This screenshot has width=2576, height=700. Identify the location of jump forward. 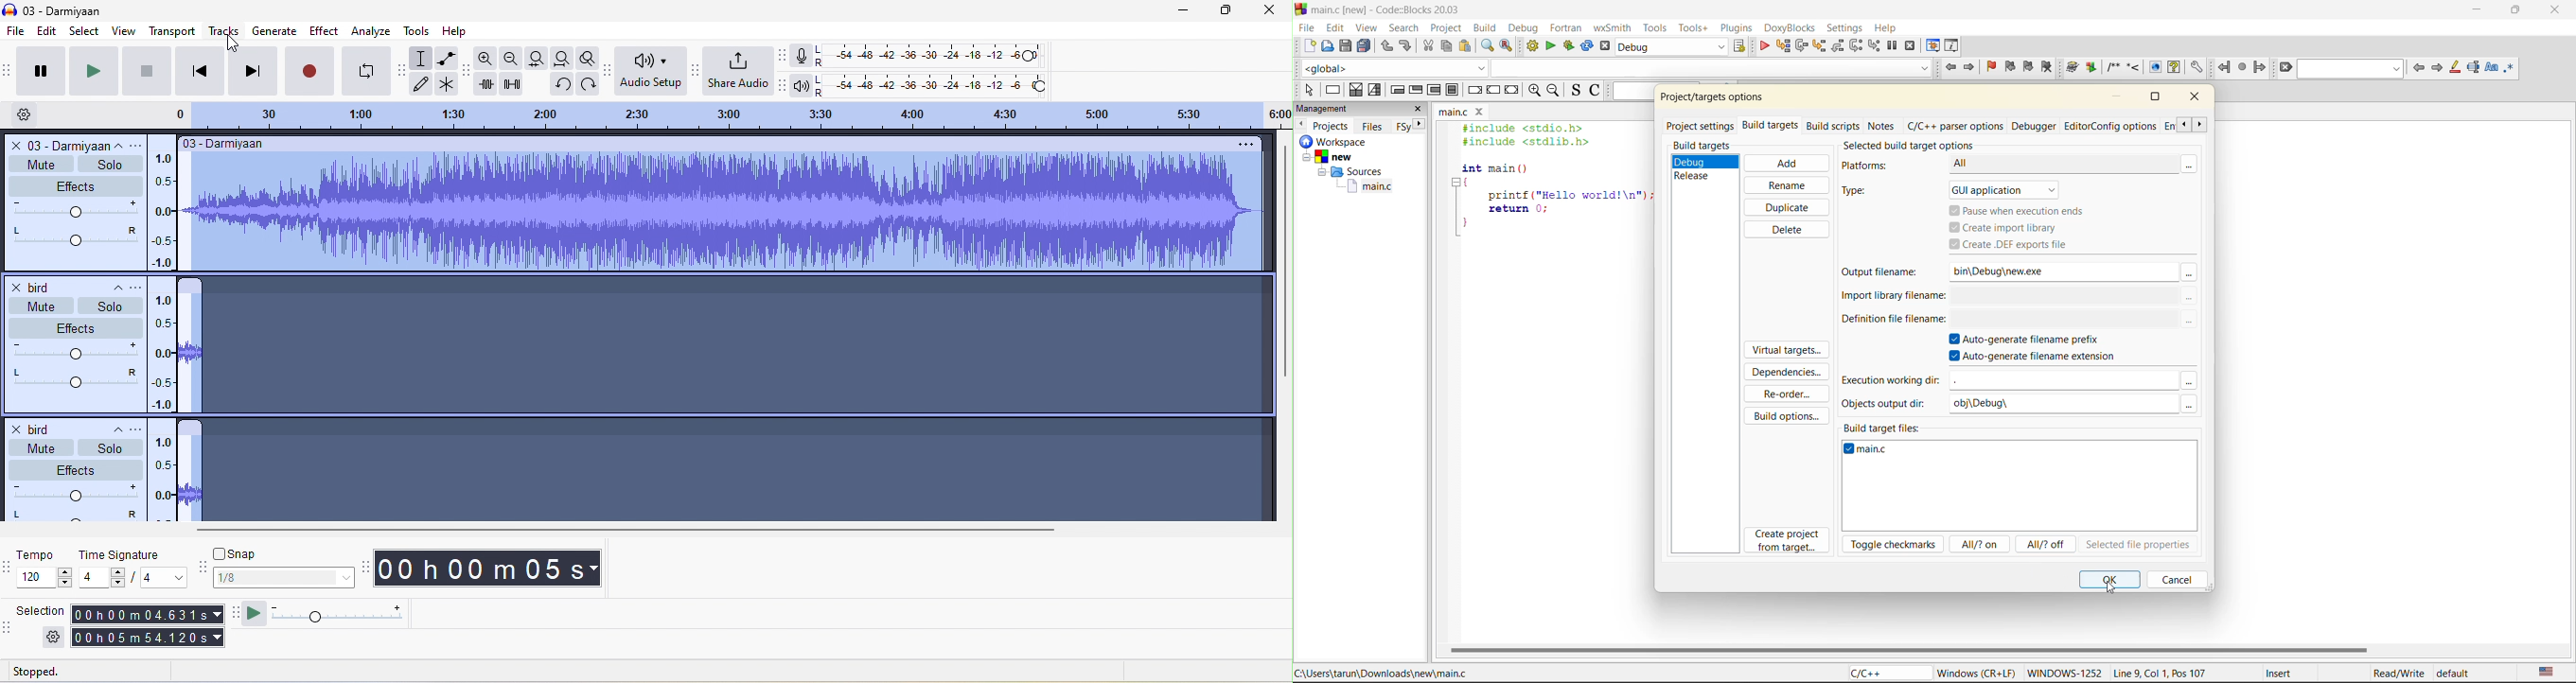
(2261, 69).